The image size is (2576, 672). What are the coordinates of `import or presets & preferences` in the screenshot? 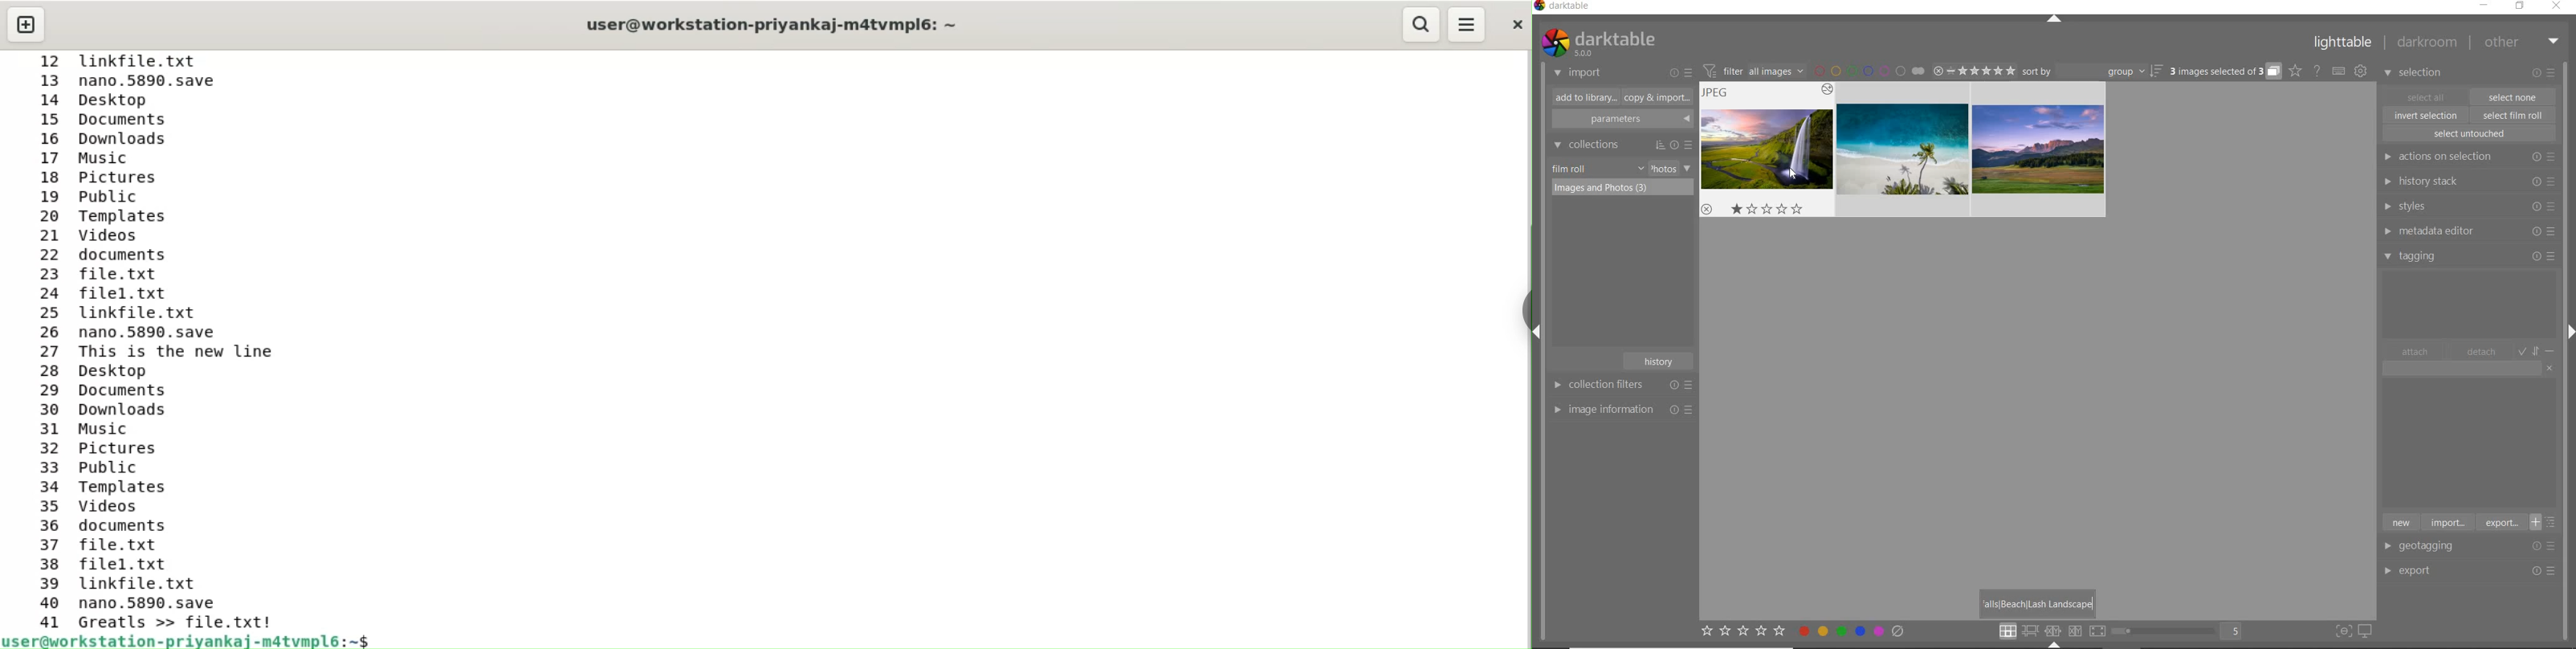 It's located at (1681, 72).